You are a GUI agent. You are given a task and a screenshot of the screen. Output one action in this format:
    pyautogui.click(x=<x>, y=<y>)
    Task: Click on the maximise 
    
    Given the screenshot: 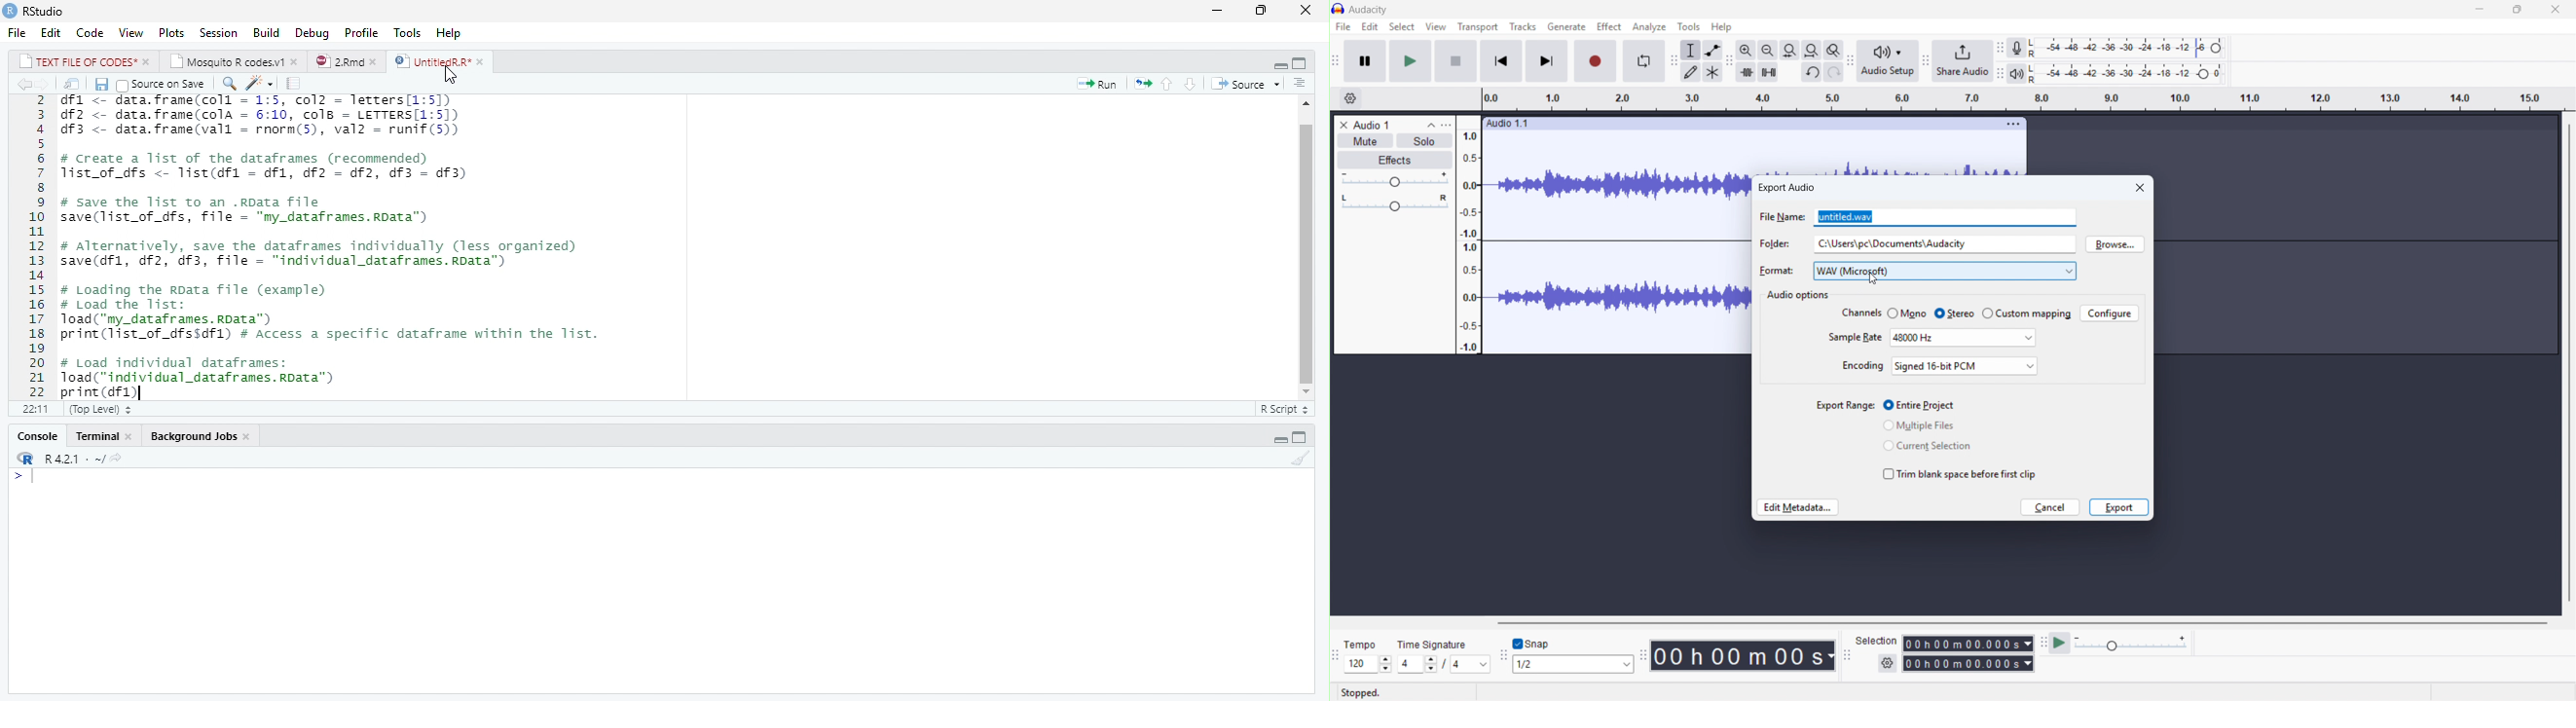 What is the action you would take?
    pyautogui.click(x=2518, y=10)
    